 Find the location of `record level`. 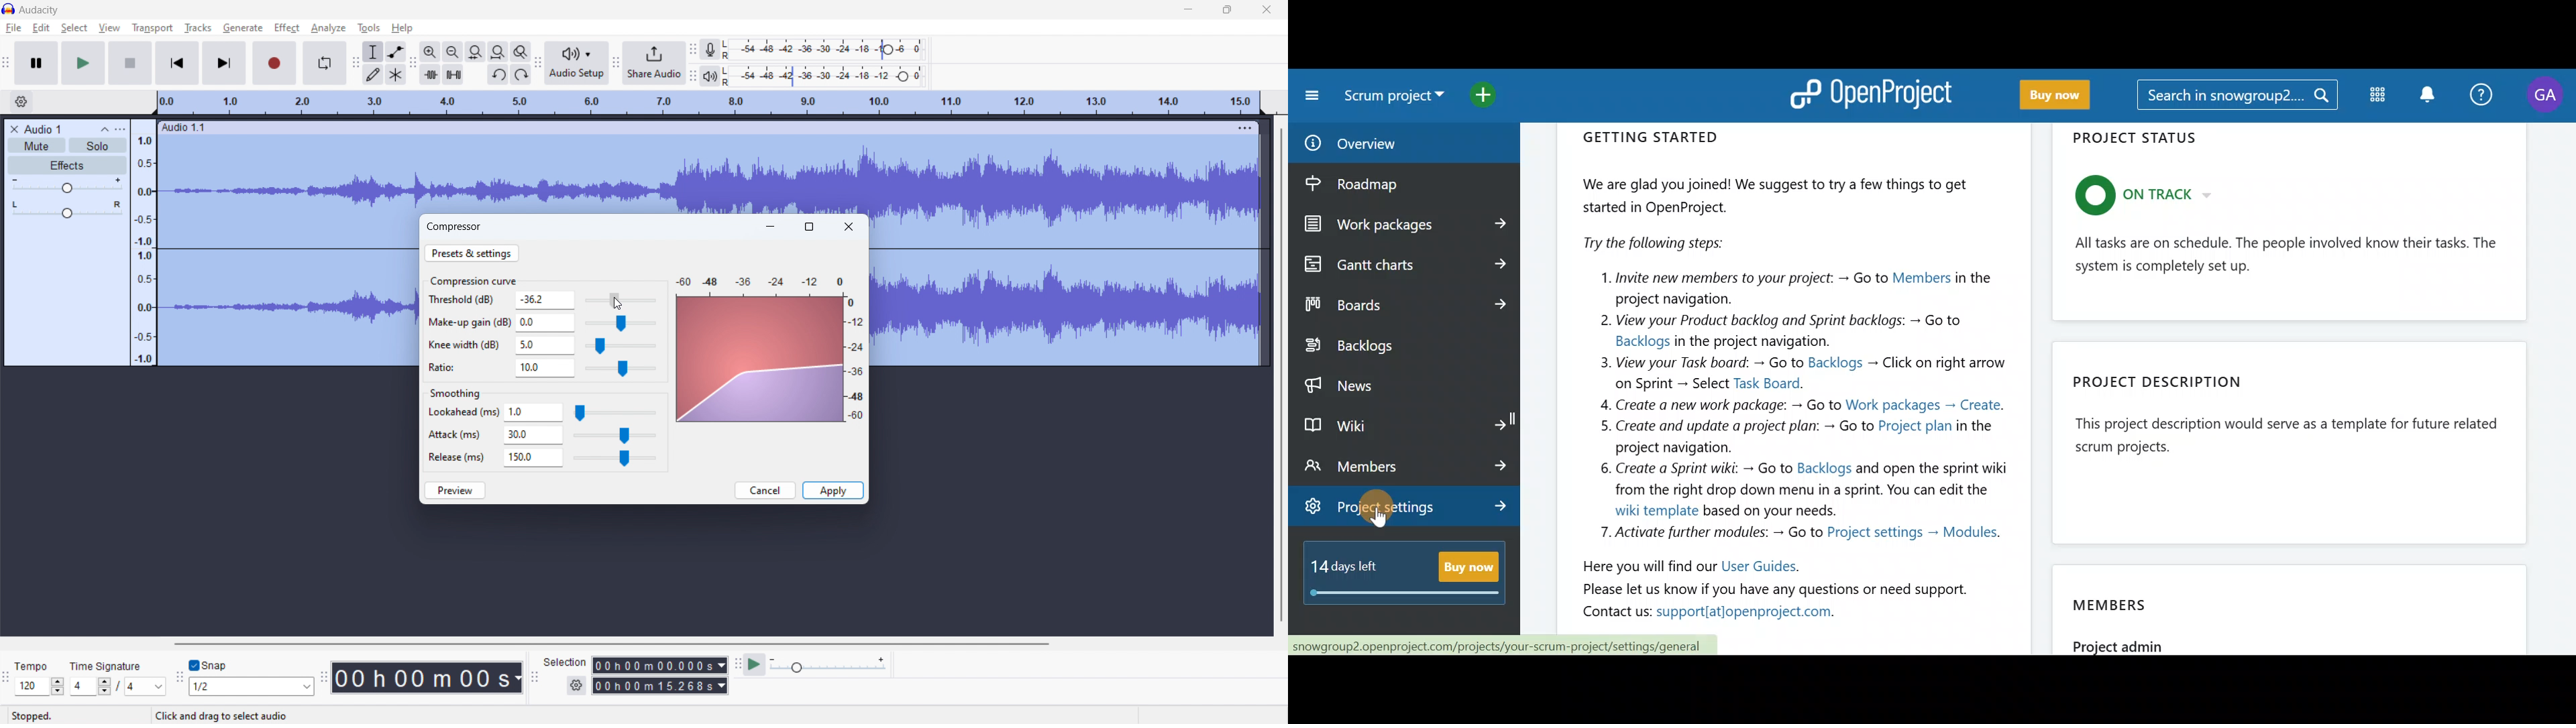

record level is located at coordinates (834, 50).